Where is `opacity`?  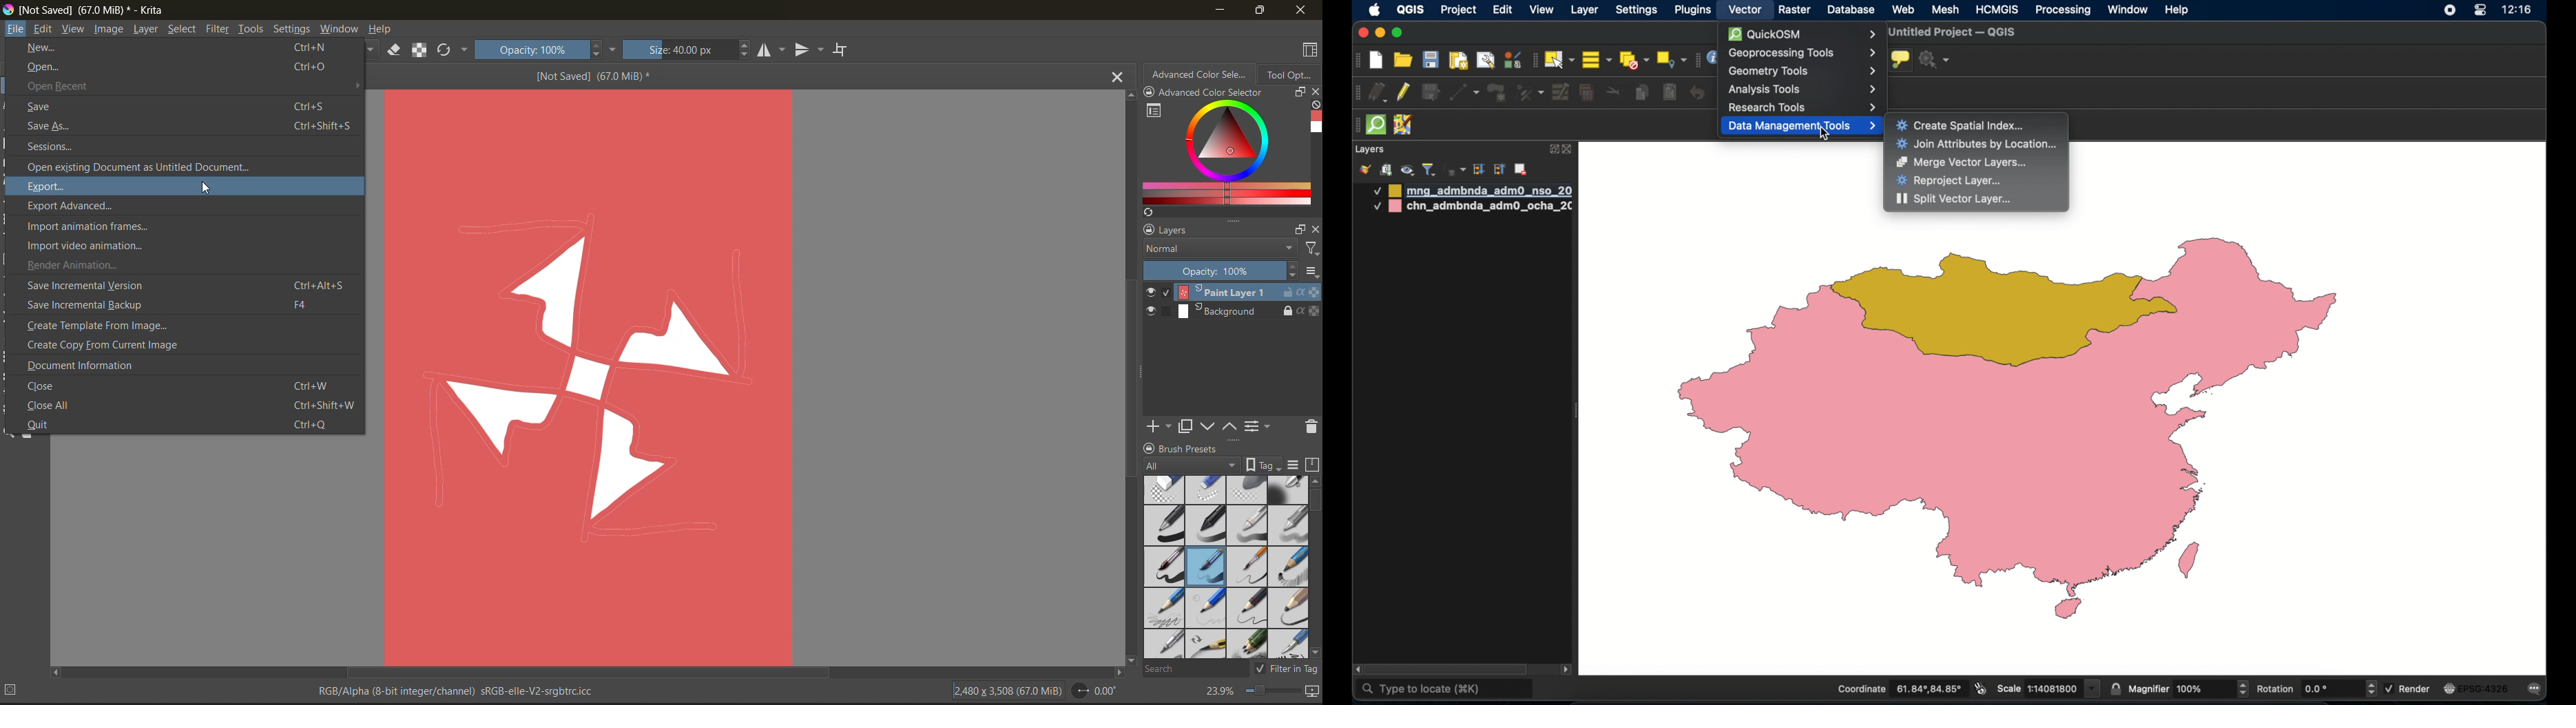 opacity is located at coordinates (541, 50).